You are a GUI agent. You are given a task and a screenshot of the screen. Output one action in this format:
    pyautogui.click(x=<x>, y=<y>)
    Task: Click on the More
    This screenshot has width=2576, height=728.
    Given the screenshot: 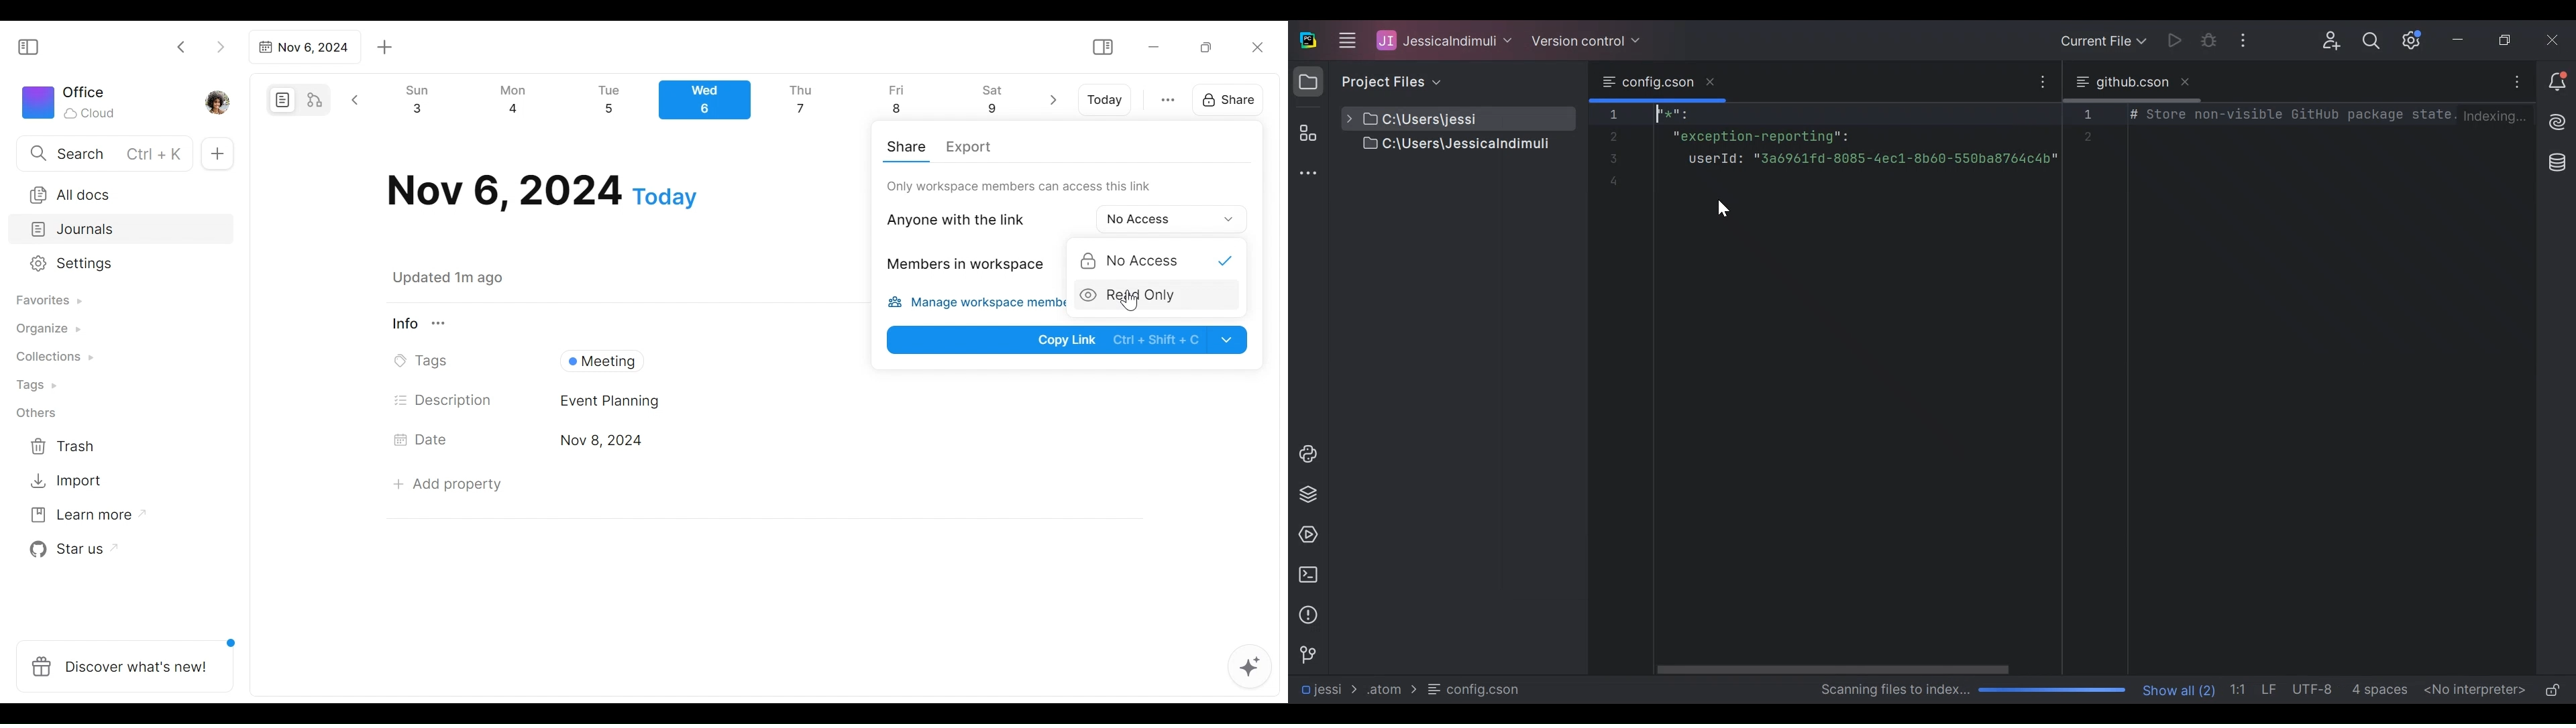 What is the action you would take?
    pyautogui.click(x=2044, y=82)
    